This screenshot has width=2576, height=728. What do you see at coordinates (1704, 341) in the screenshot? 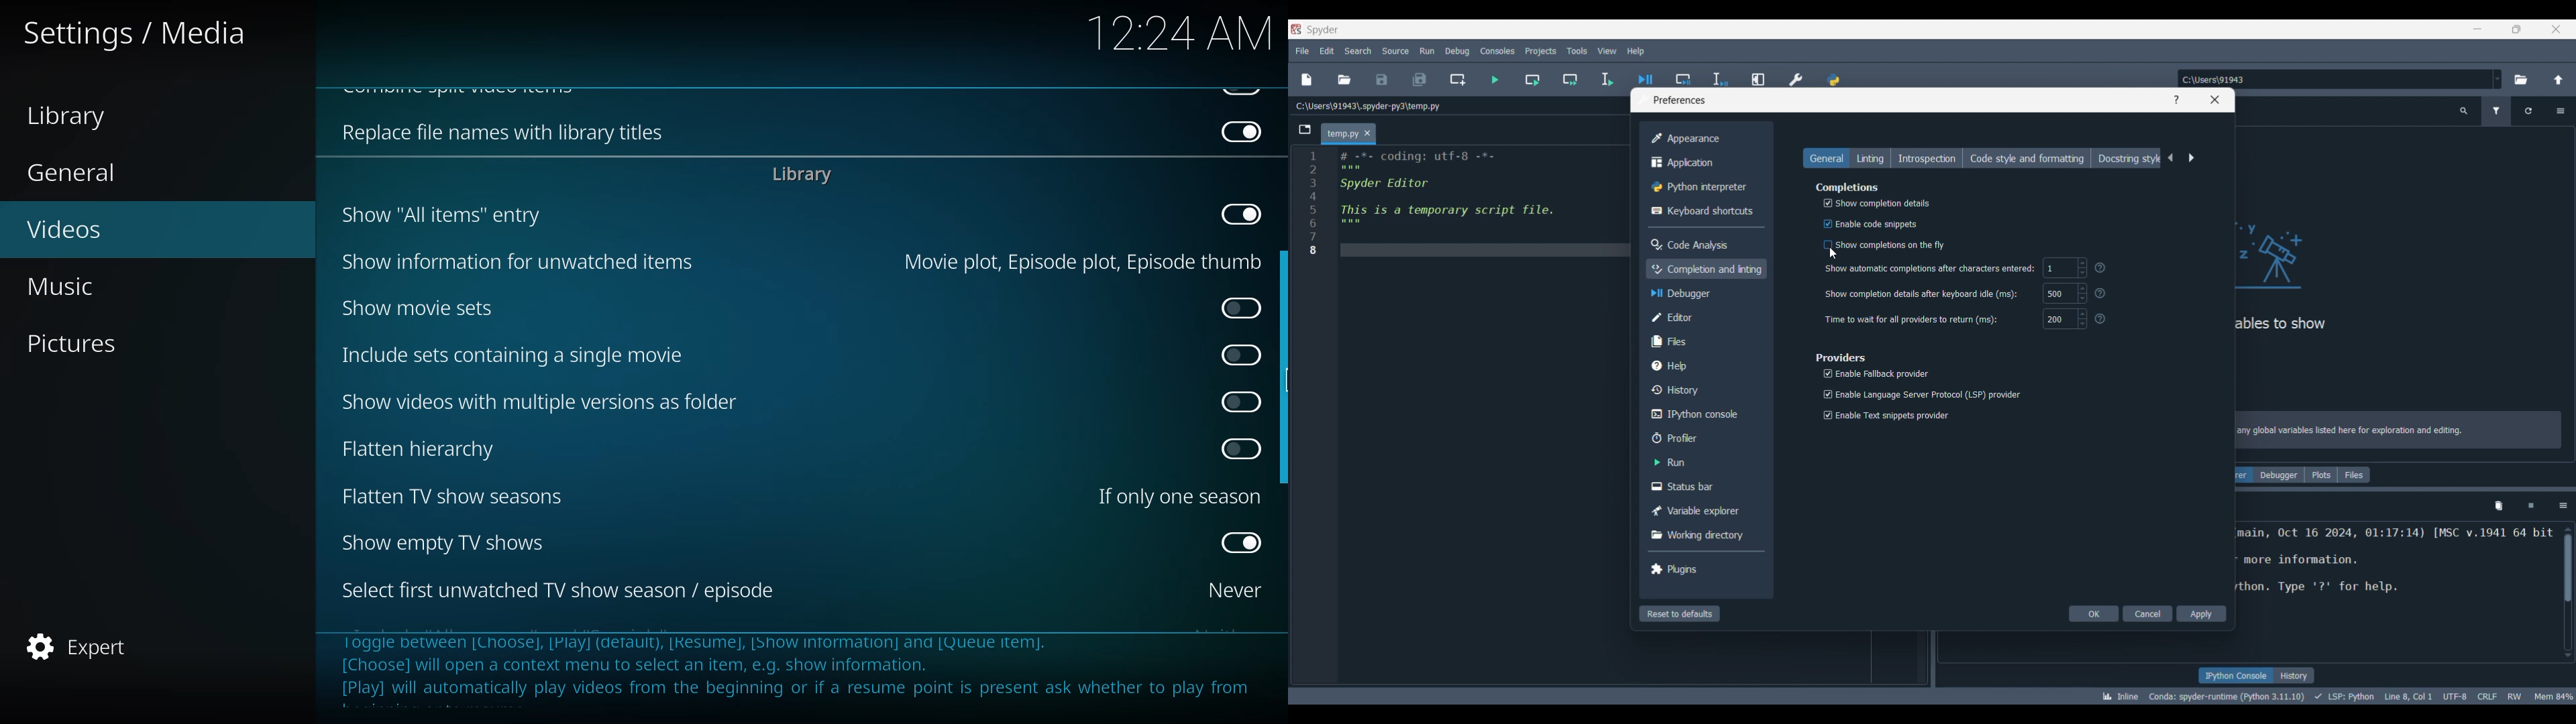
I see `Files` at bounding box center [1704, 341].